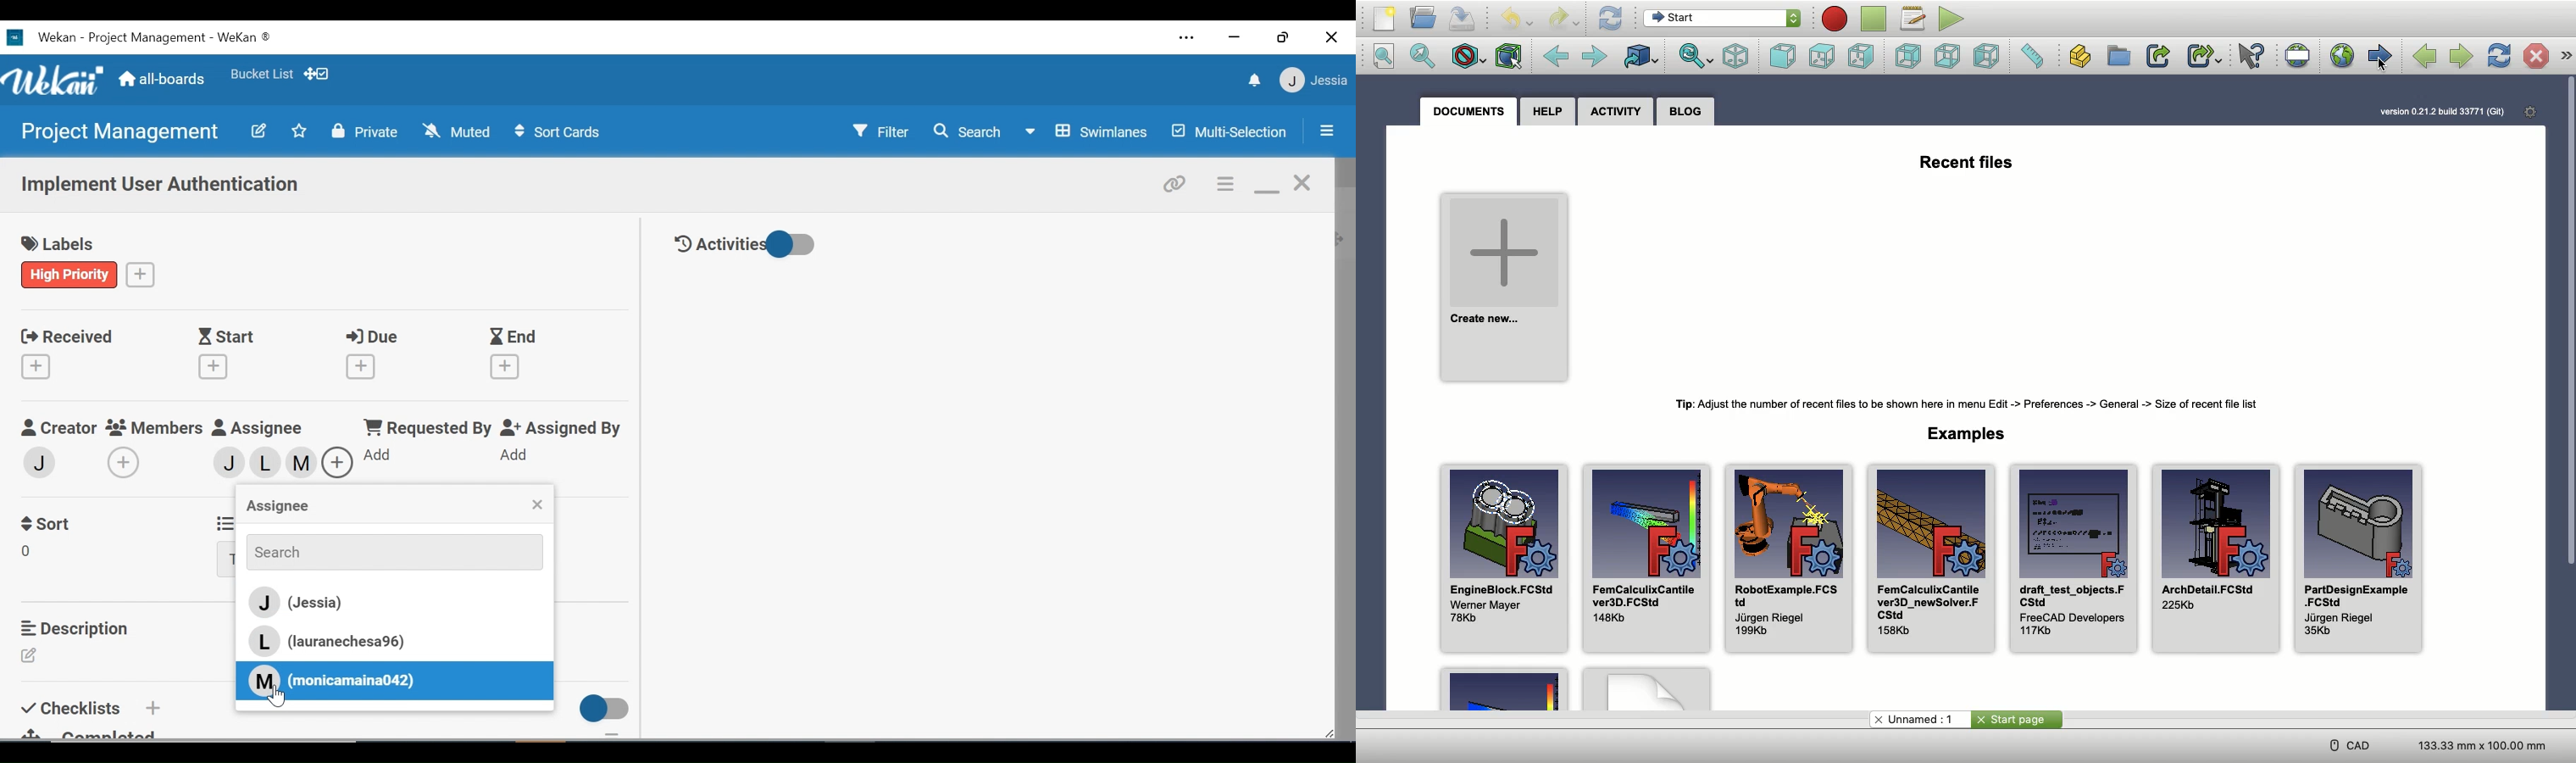 Image resolution: width=2576 pixels, height=784 pixels. Describe the element at coordinates (1929, 560) in the screenshot. I see `FemCalculixCantilever3D_newSolver.FCStd` at that location.